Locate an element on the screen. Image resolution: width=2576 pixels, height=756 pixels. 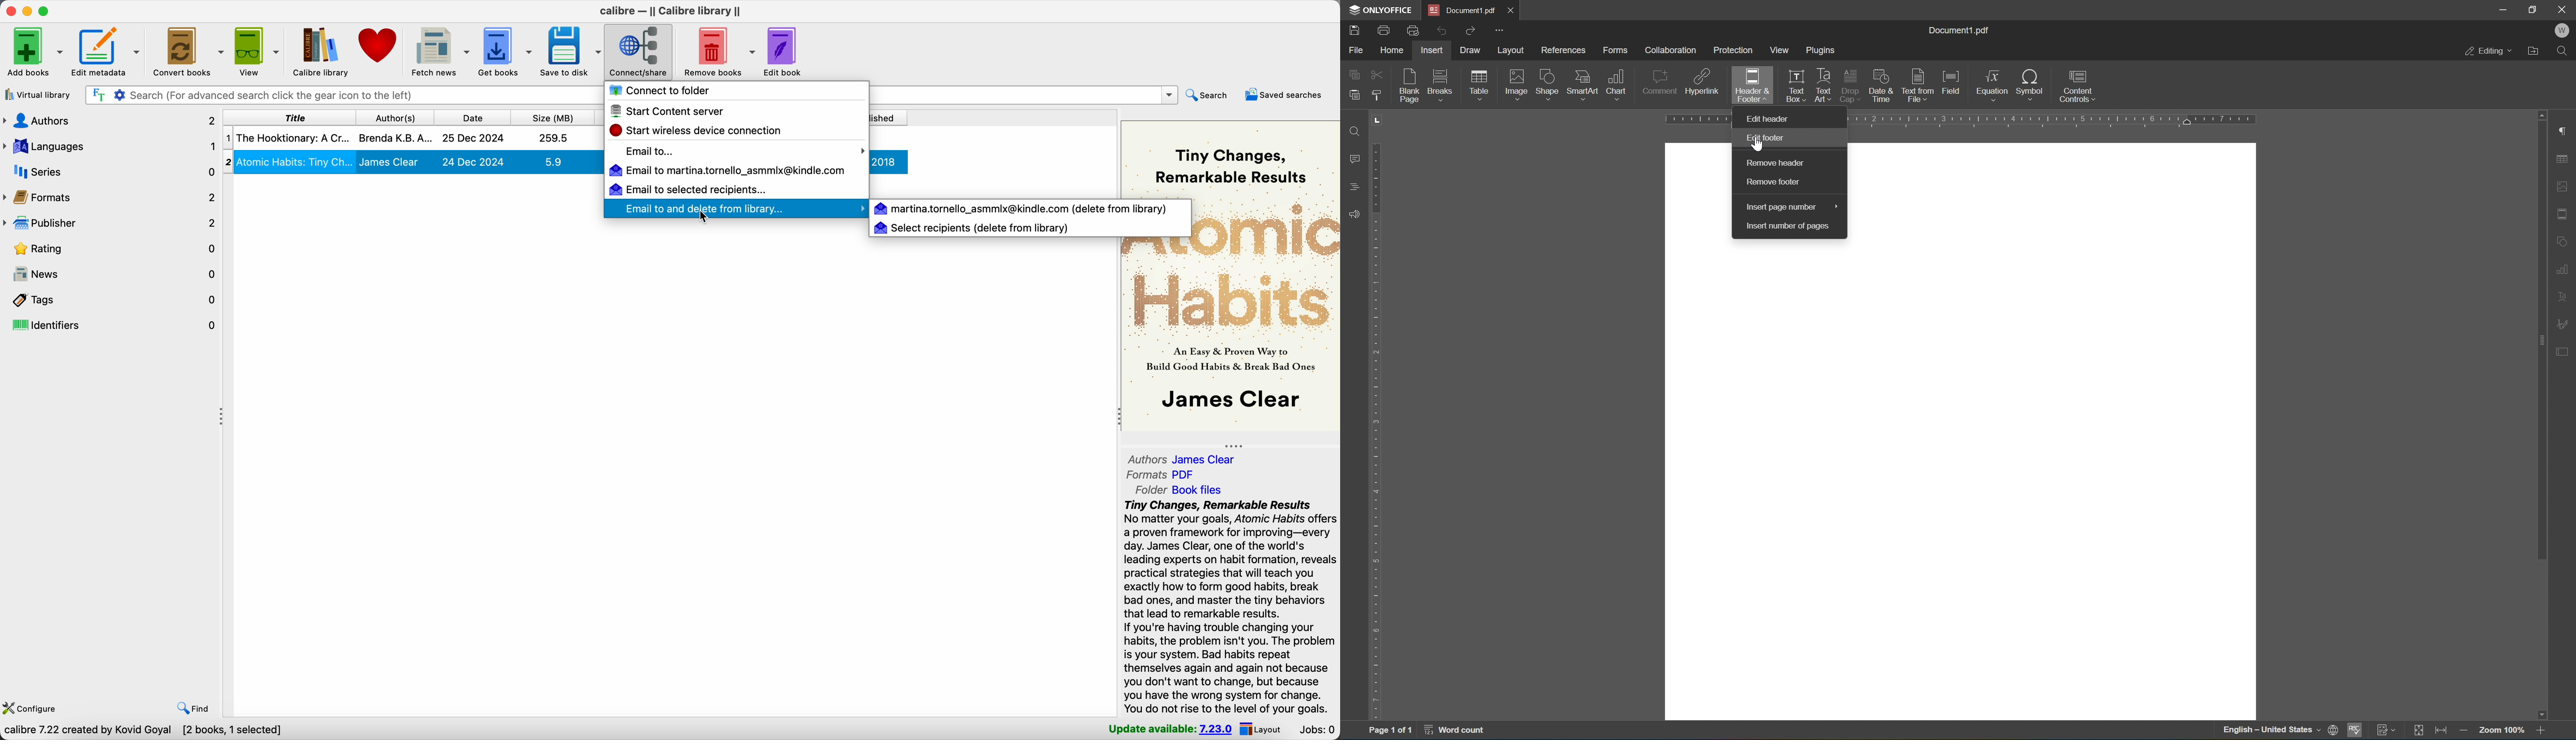
editing is located at coordinates (2488, 50).